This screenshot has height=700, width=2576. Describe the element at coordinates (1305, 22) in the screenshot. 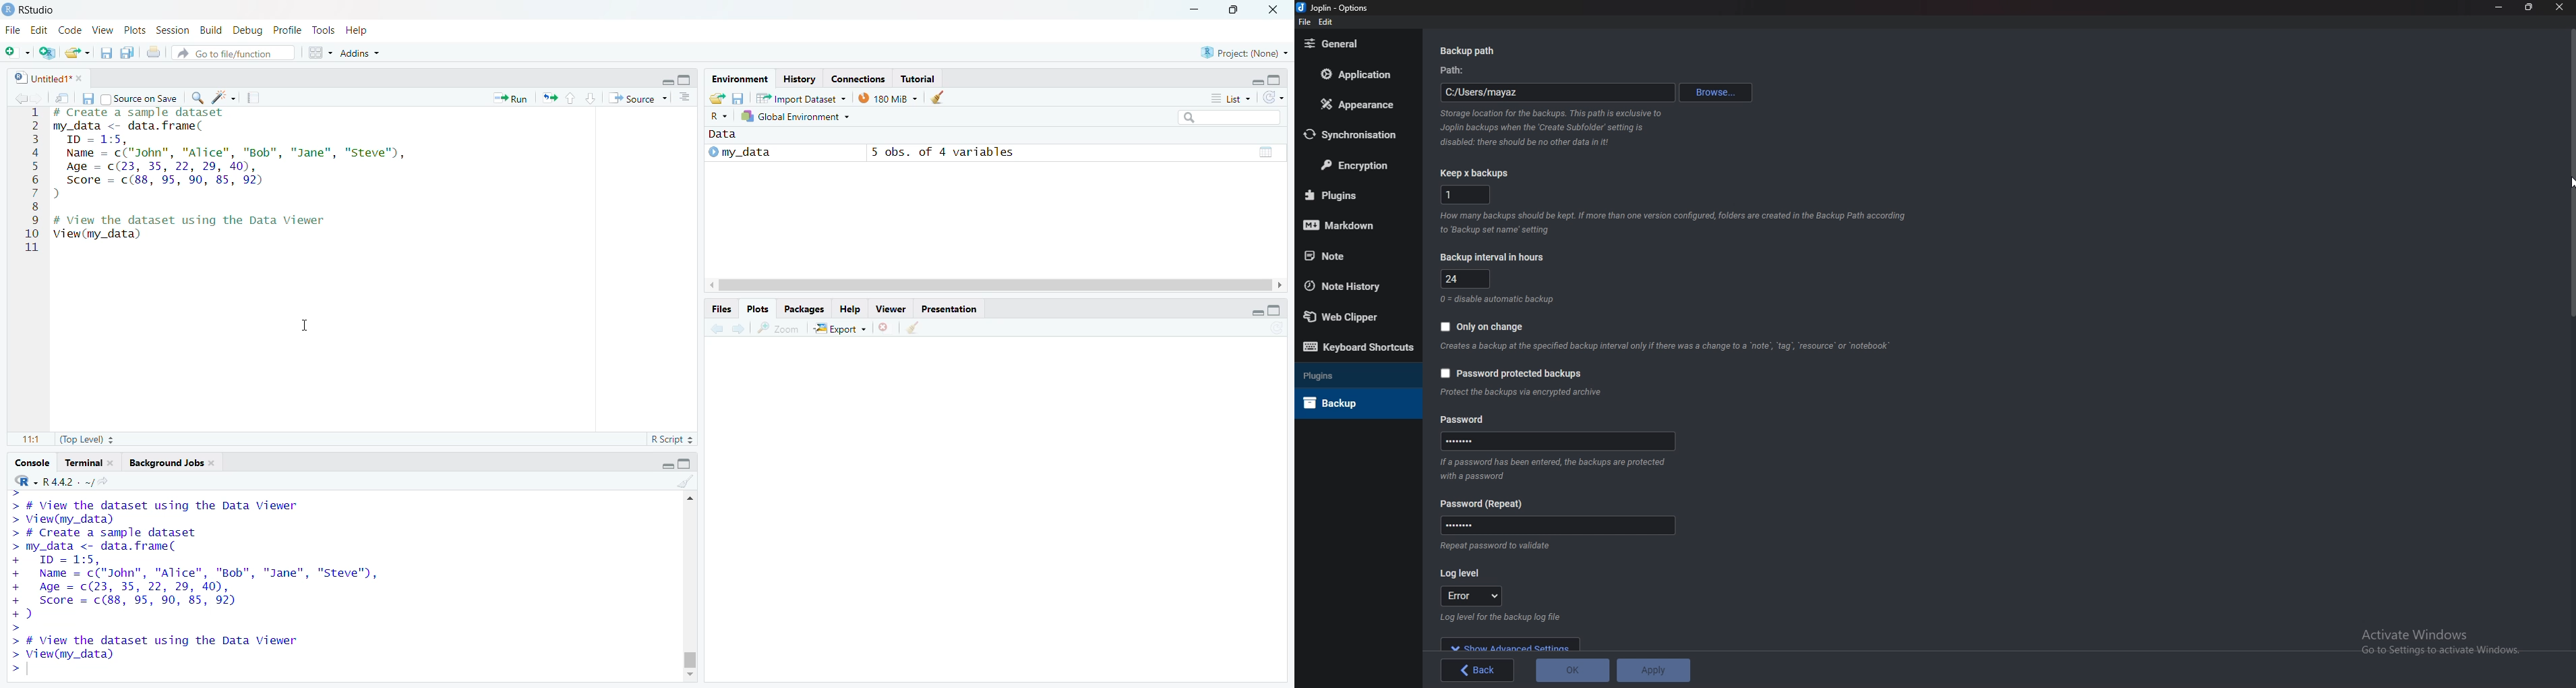

I see `file` at that location.